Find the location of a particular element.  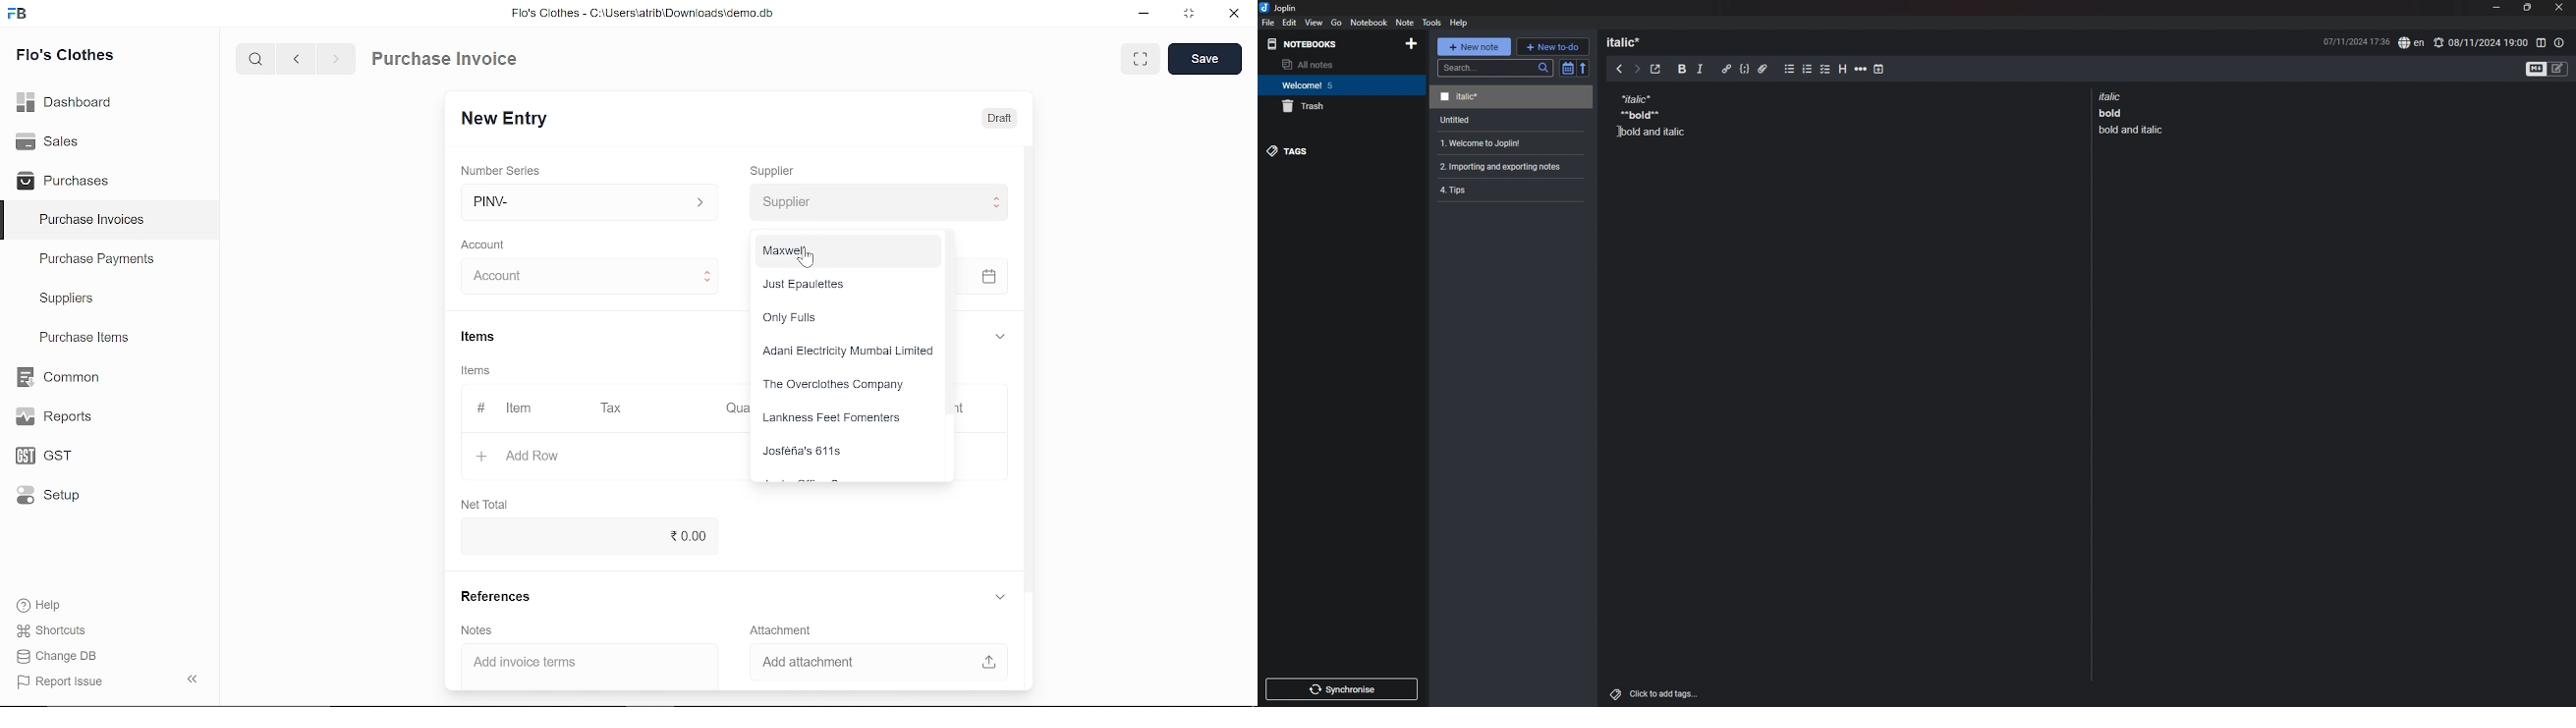

previous is located at coordinates (1619, 68).